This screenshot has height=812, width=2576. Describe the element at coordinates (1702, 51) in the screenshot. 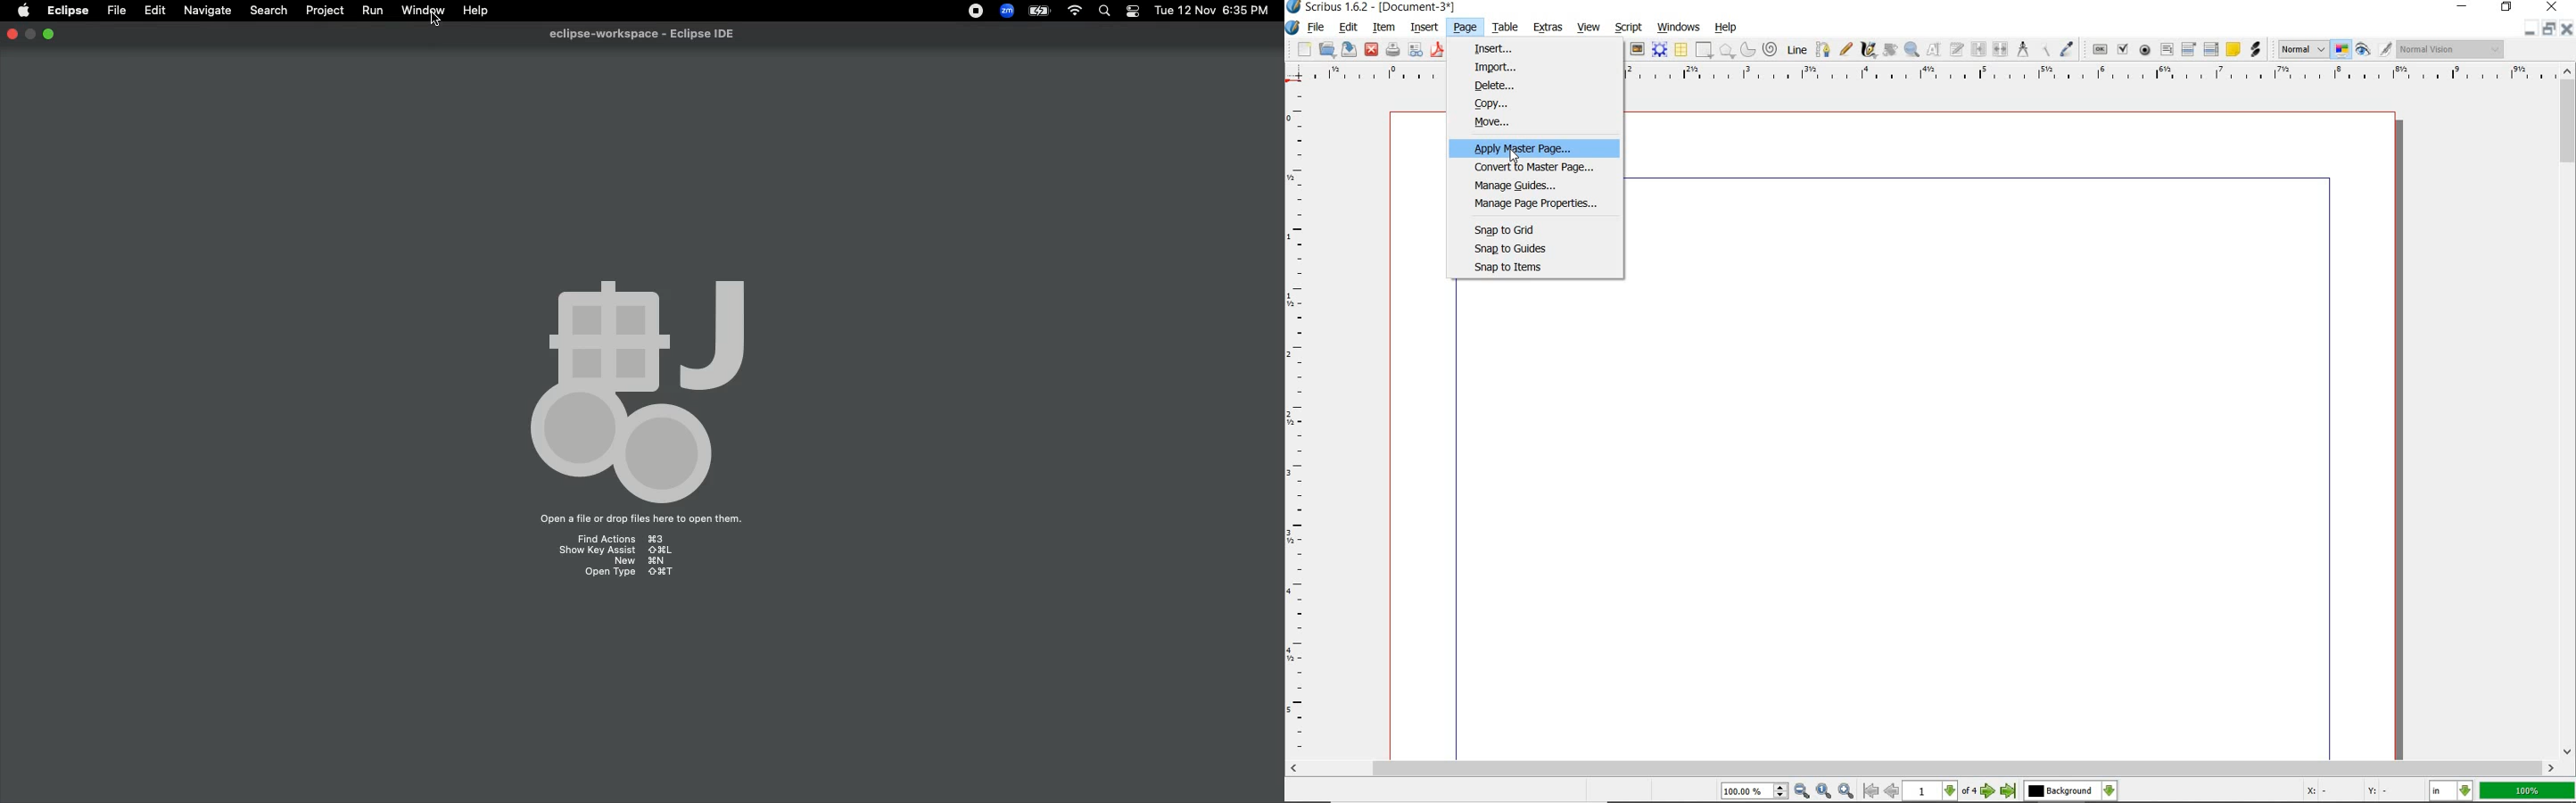

I see `shape` at that location.